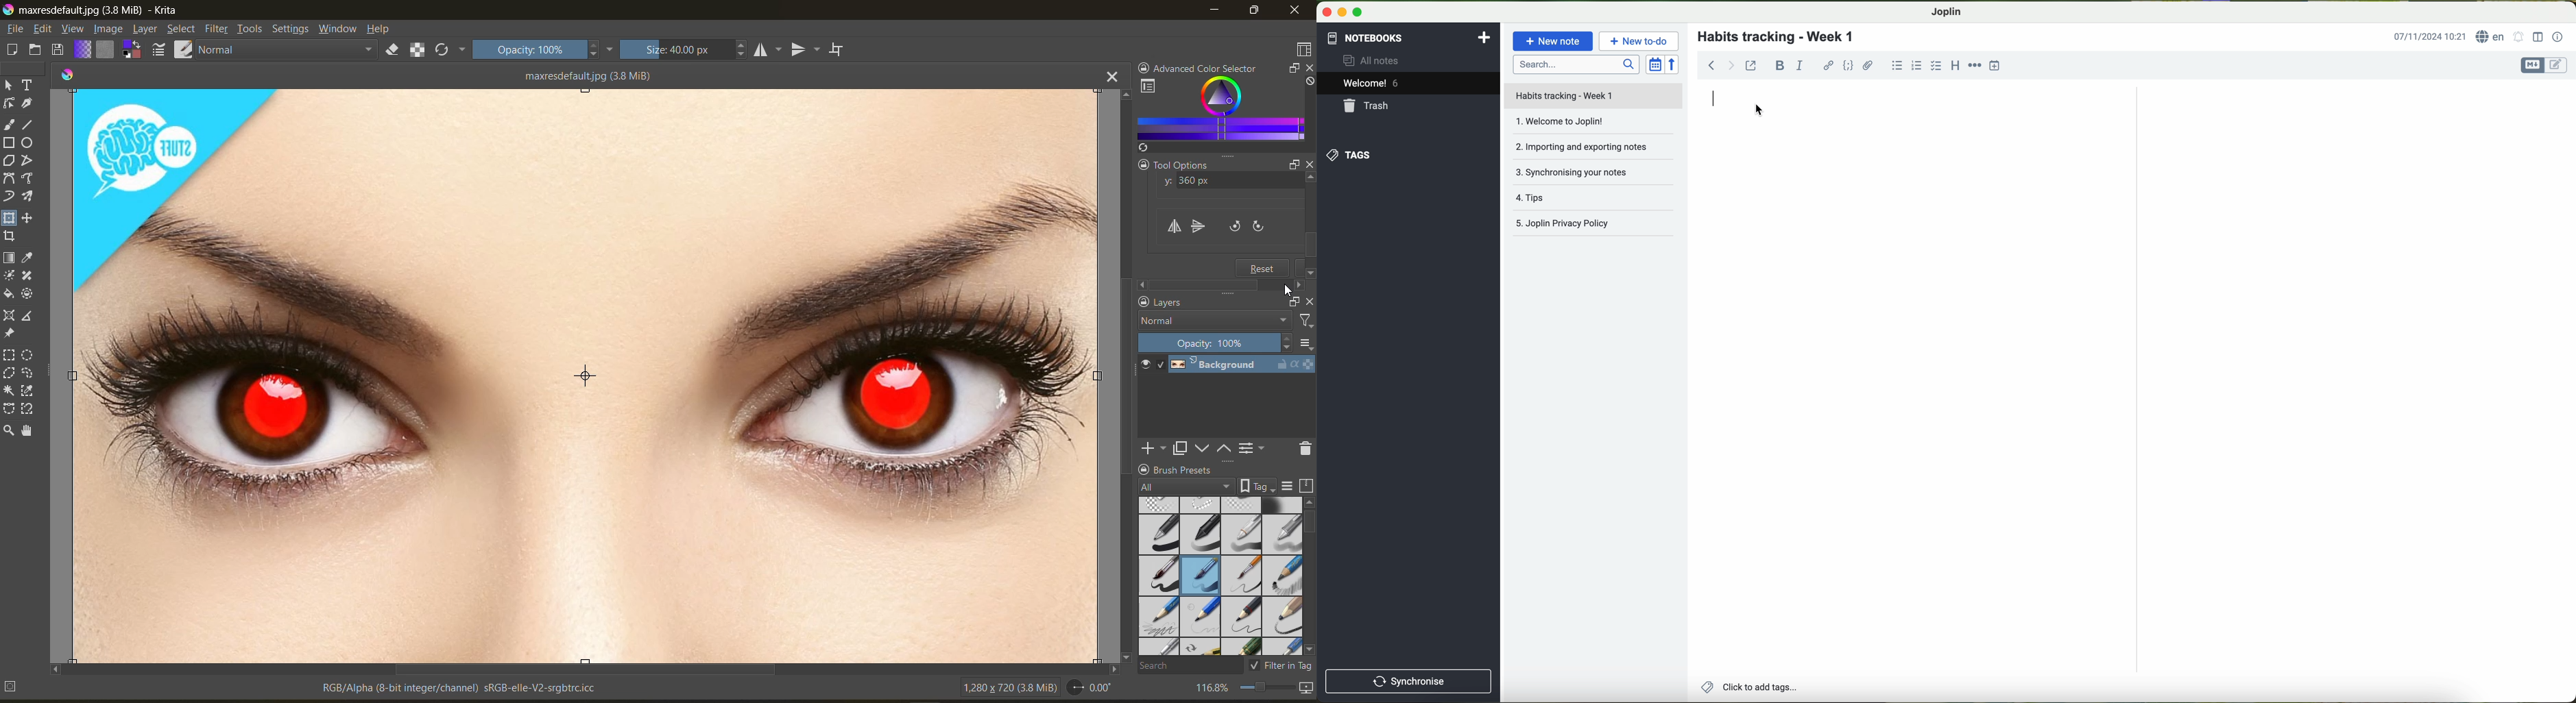  What do you see at coordinates (304, 687) in the screenshot?
I see `metadata` at bounding box center [304, 687].